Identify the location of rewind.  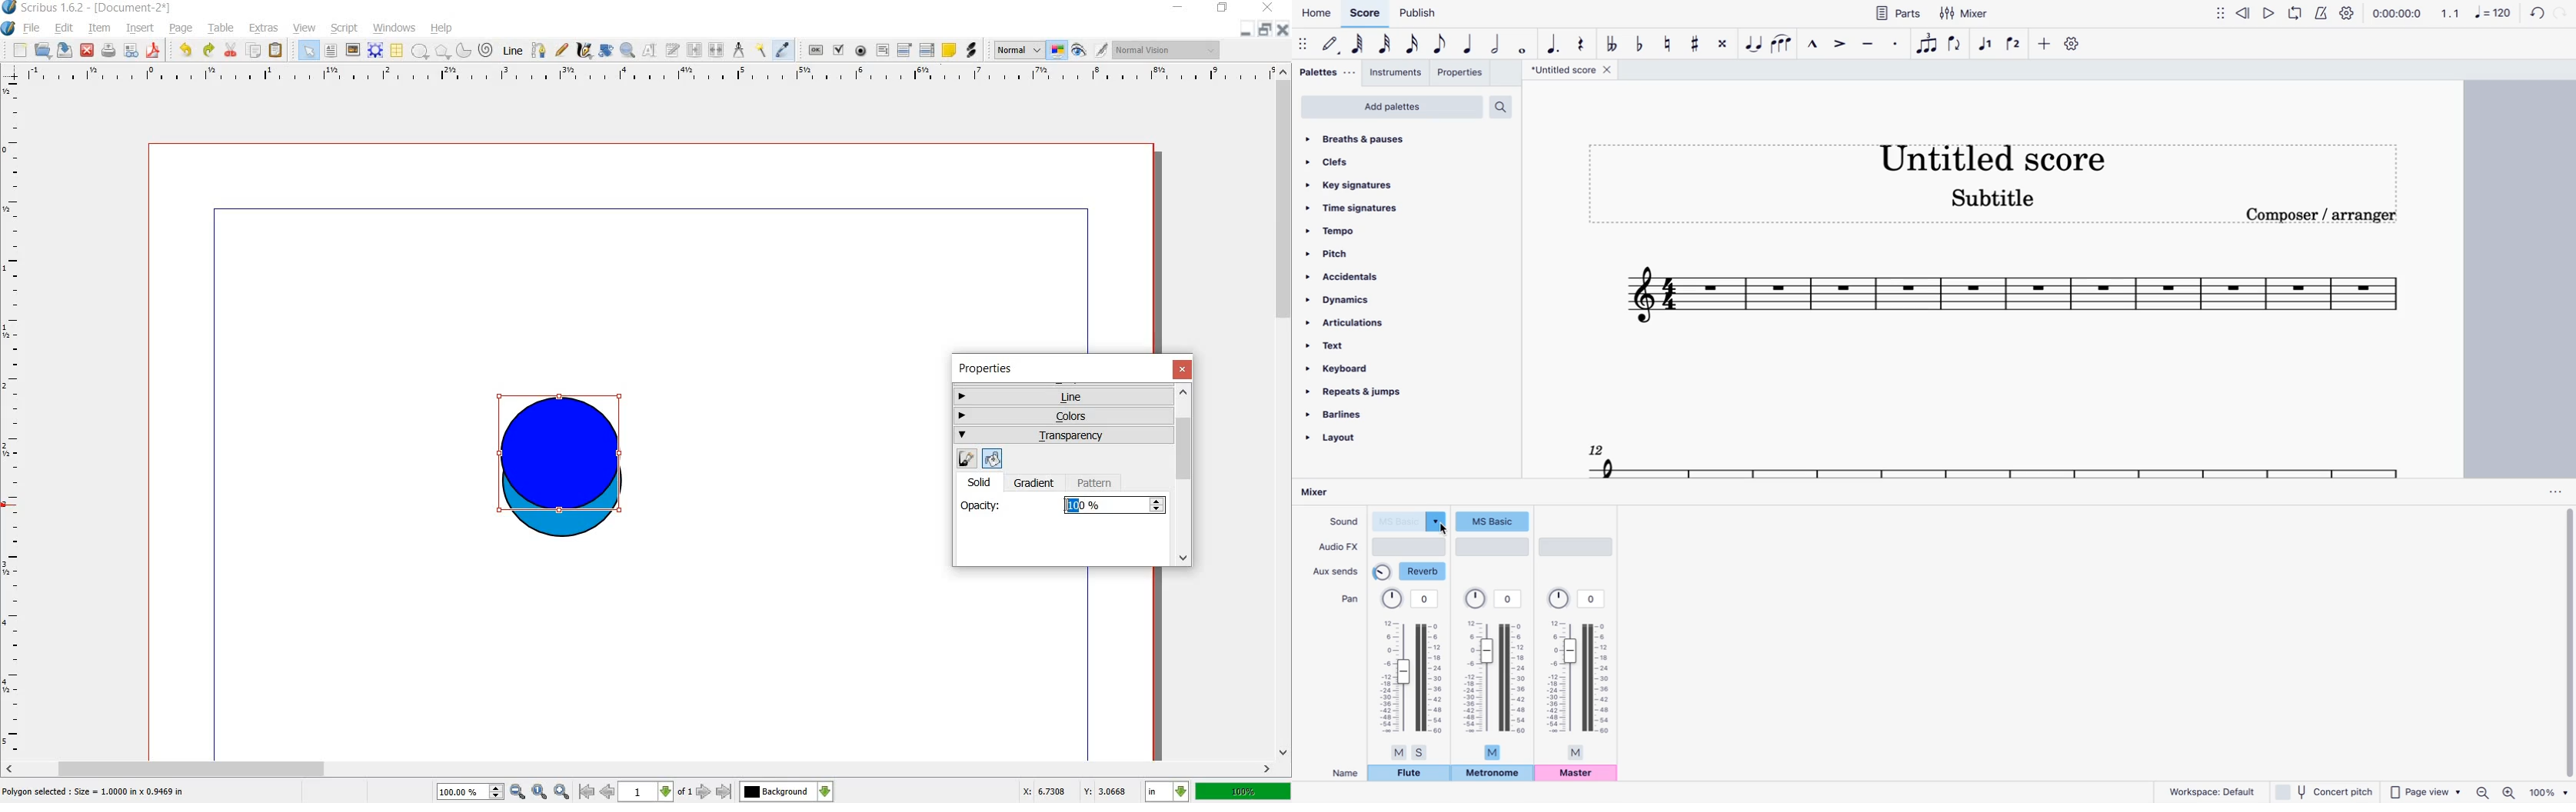
(2245, 11).